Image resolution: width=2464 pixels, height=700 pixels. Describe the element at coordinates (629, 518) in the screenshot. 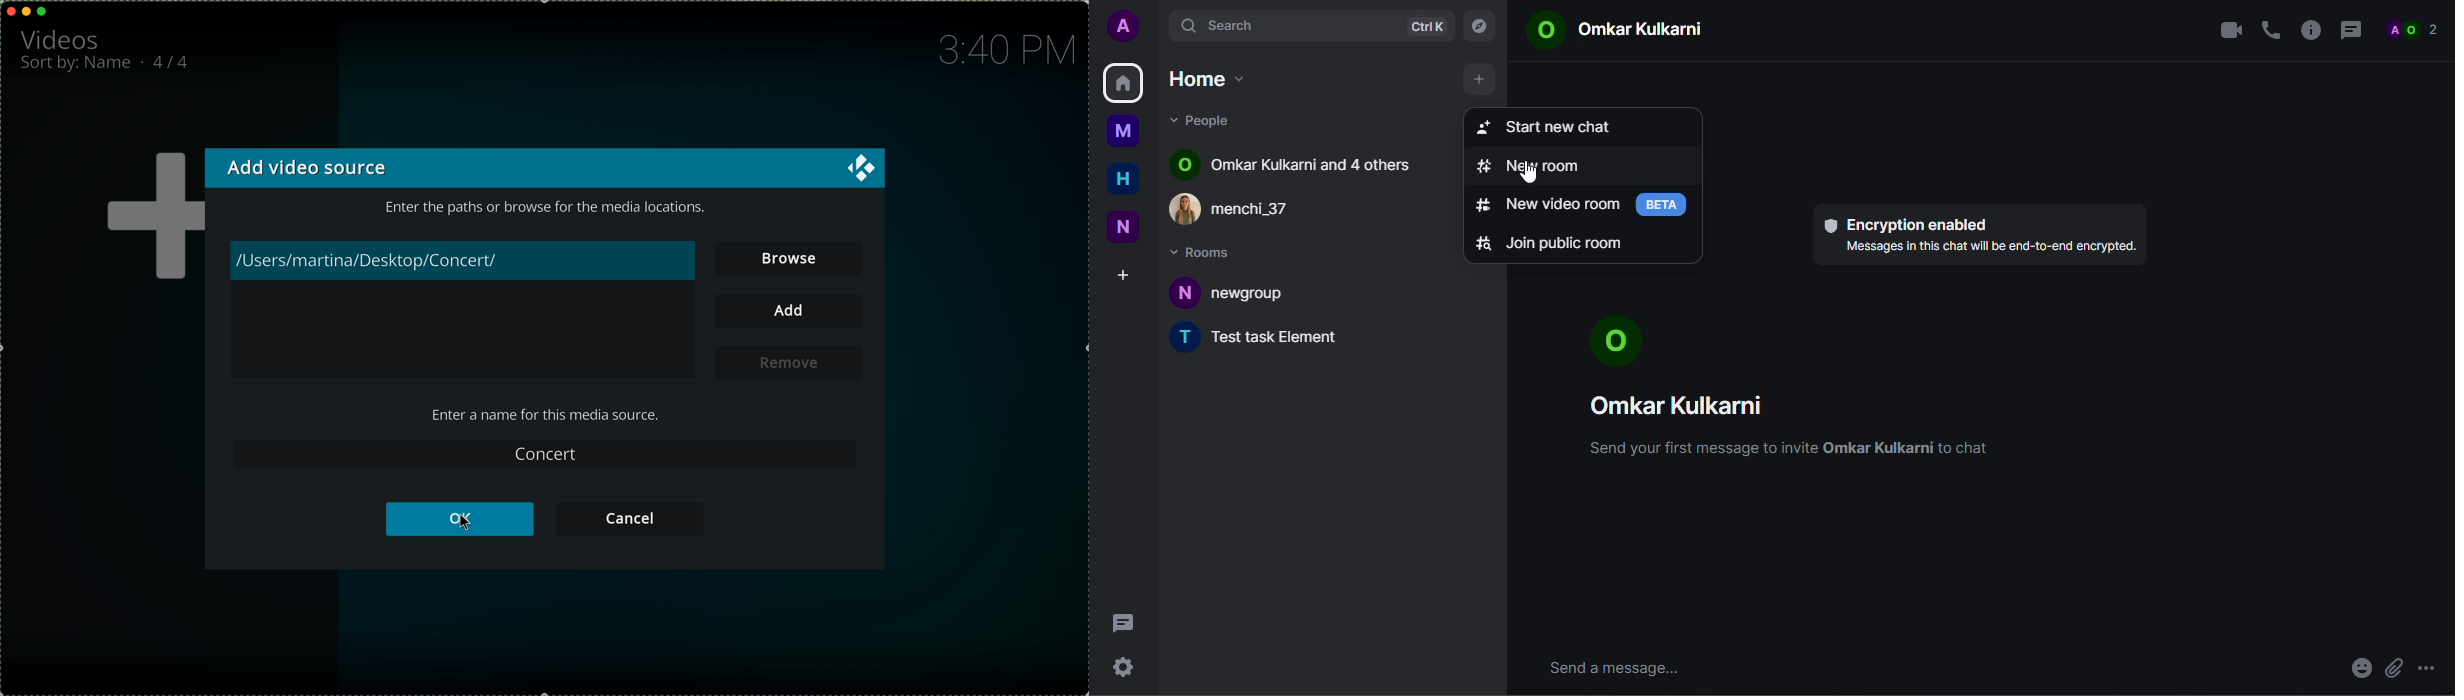

I see `Cancel` at that location.